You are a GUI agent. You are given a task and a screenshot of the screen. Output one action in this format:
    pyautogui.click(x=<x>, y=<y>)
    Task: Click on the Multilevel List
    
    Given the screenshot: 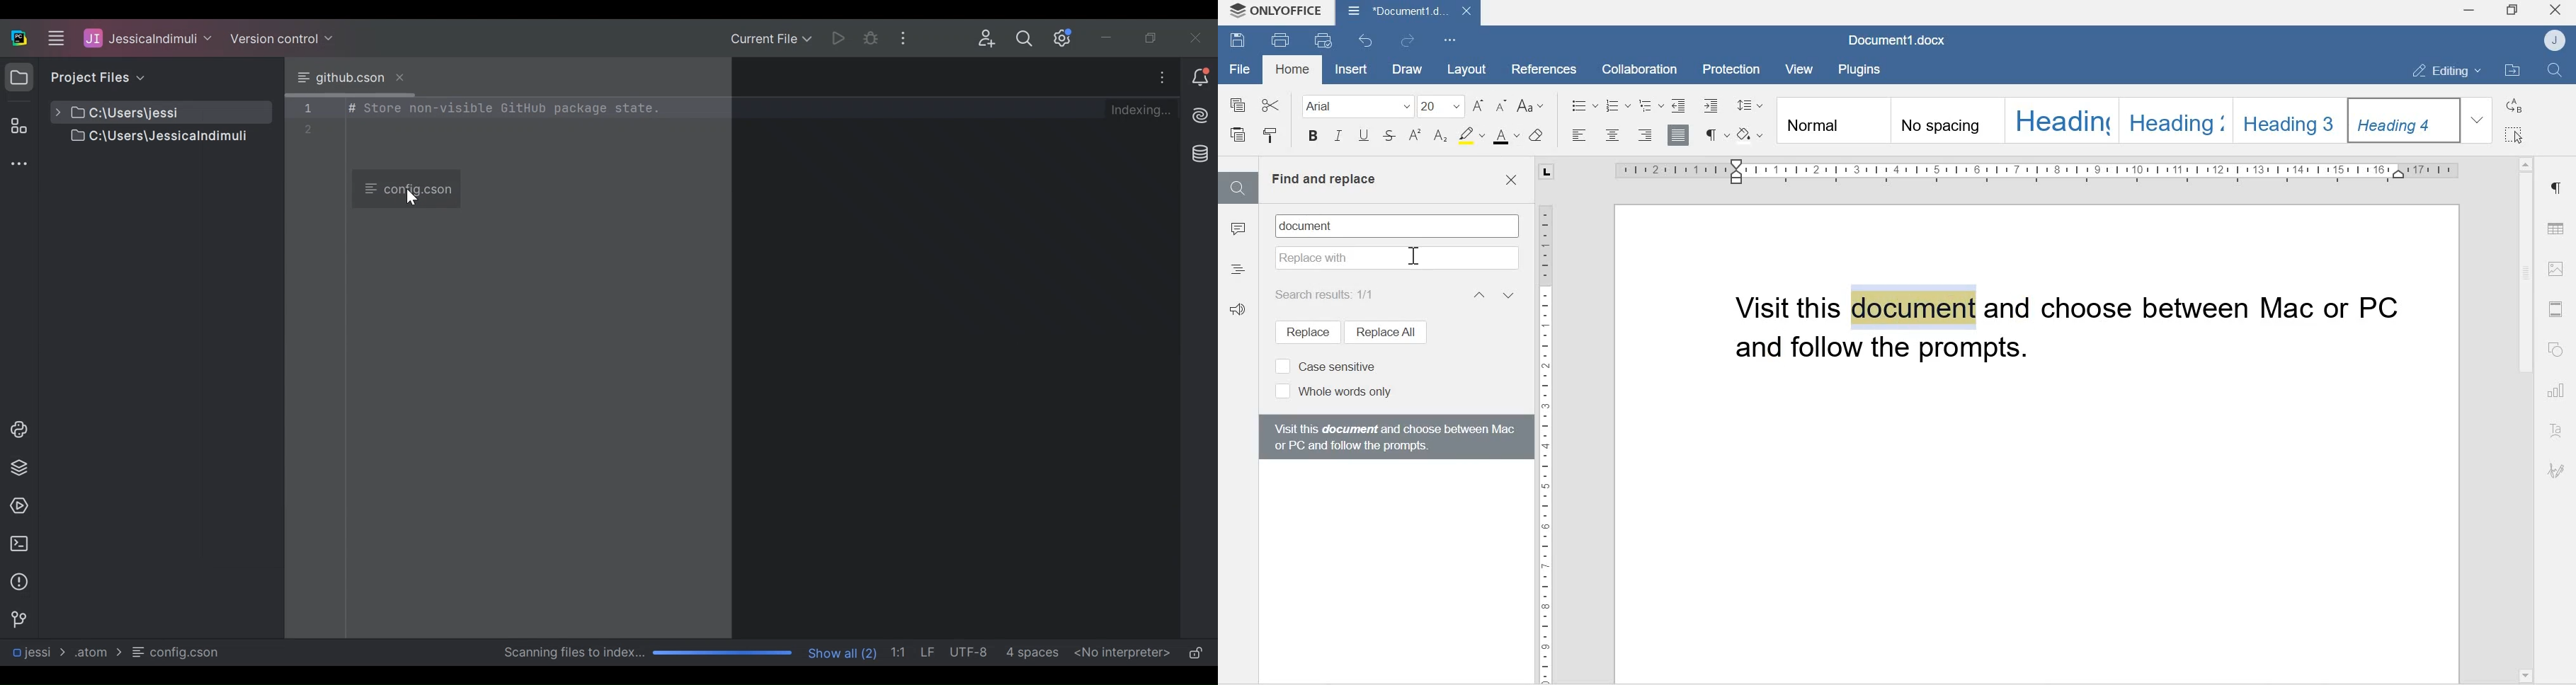 What is the action you would take?
    pyautogui.click(x=1651, y=105)
    